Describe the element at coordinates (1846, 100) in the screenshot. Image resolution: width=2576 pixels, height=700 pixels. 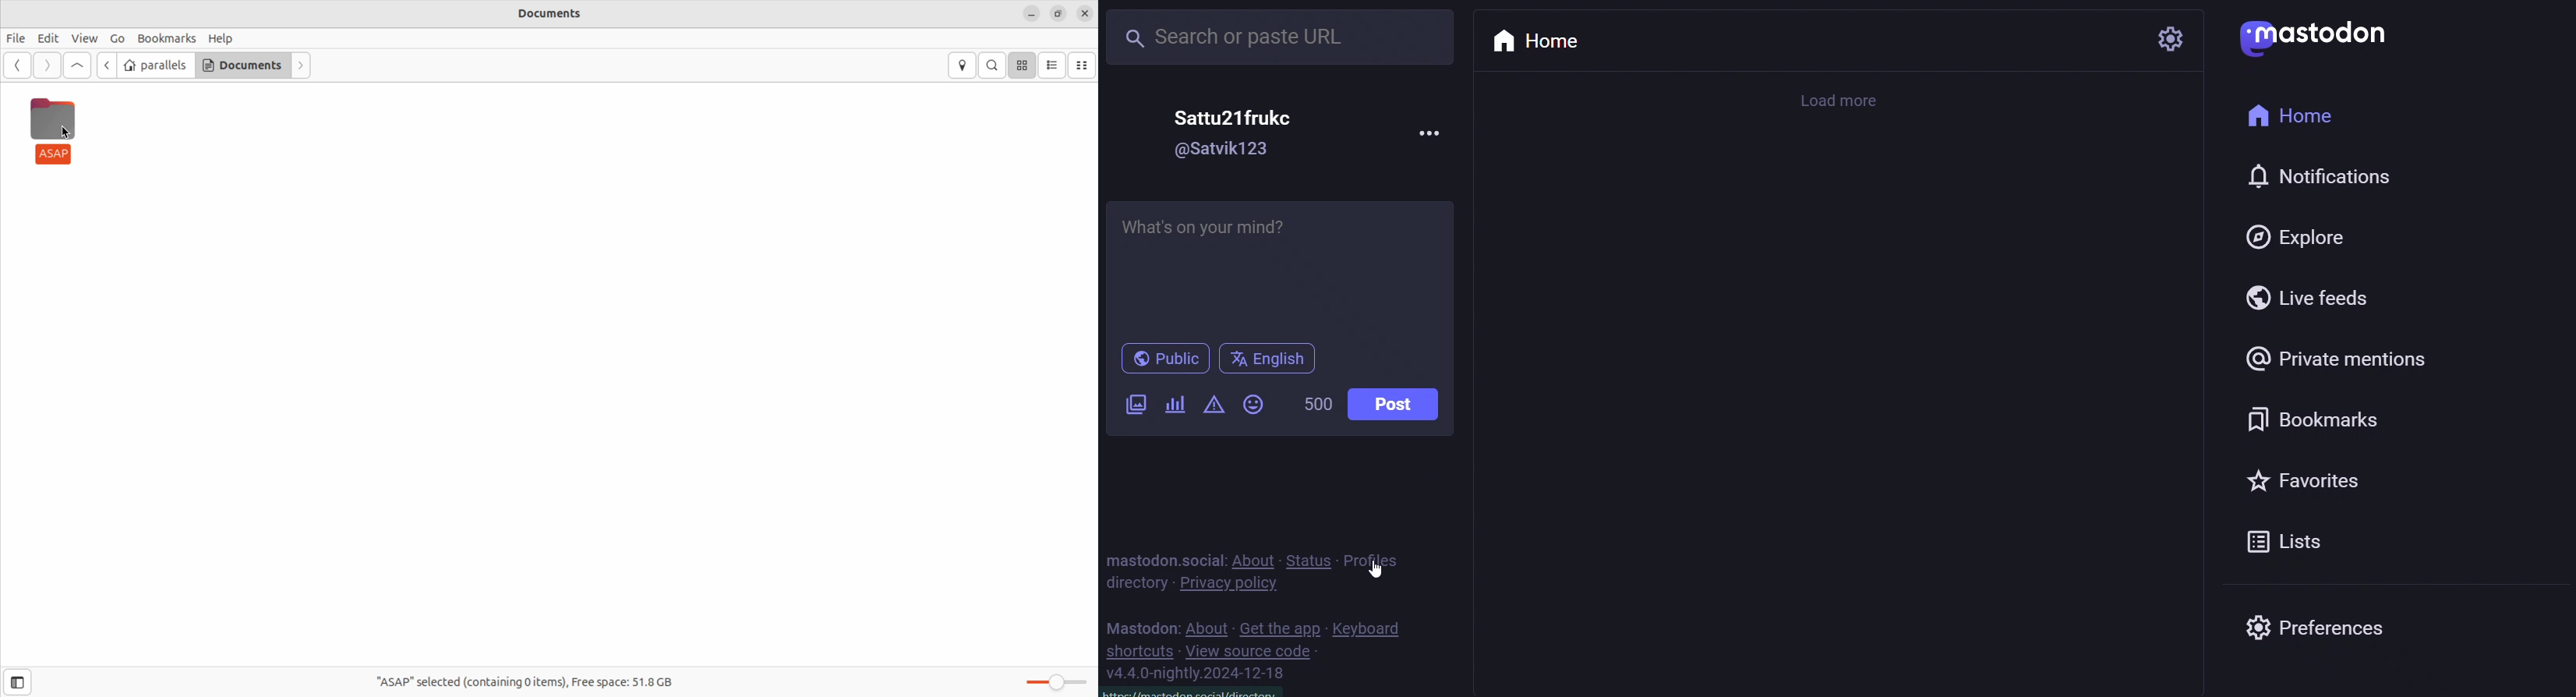
I see `load more` at that location.